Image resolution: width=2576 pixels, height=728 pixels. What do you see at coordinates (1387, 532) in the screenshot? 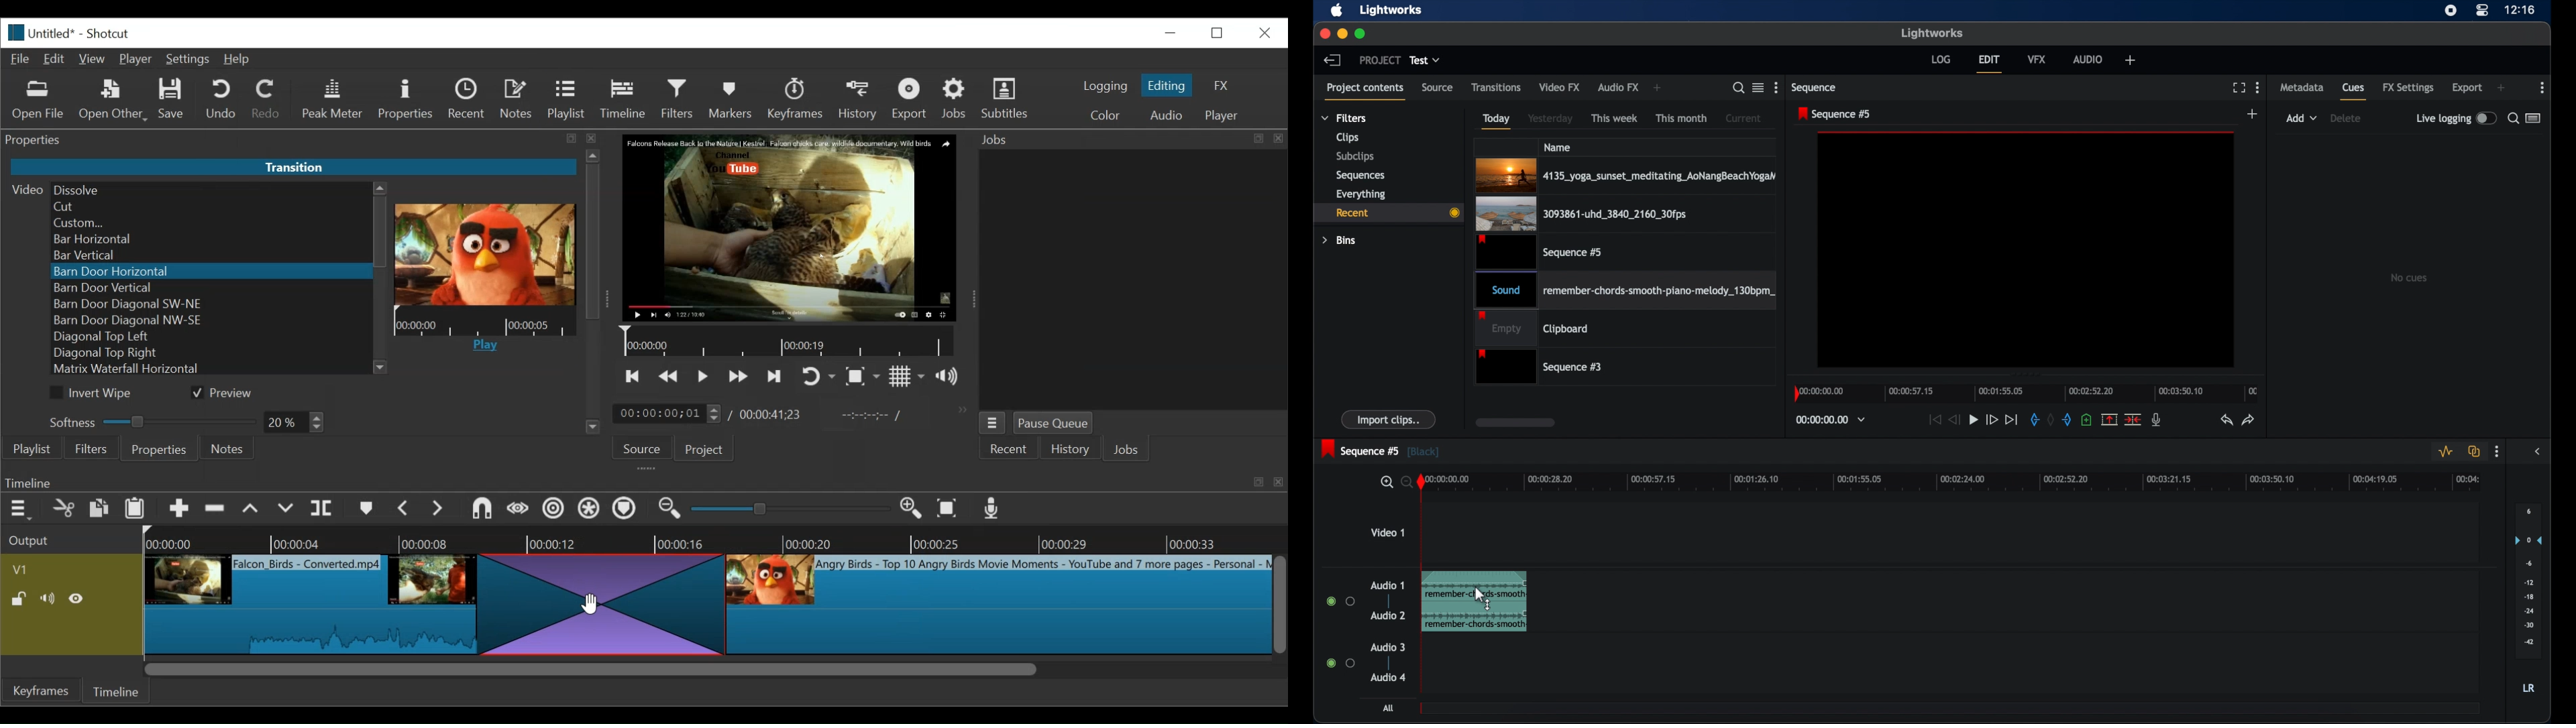
I see `video 1` at bounding box center [1387, 532].